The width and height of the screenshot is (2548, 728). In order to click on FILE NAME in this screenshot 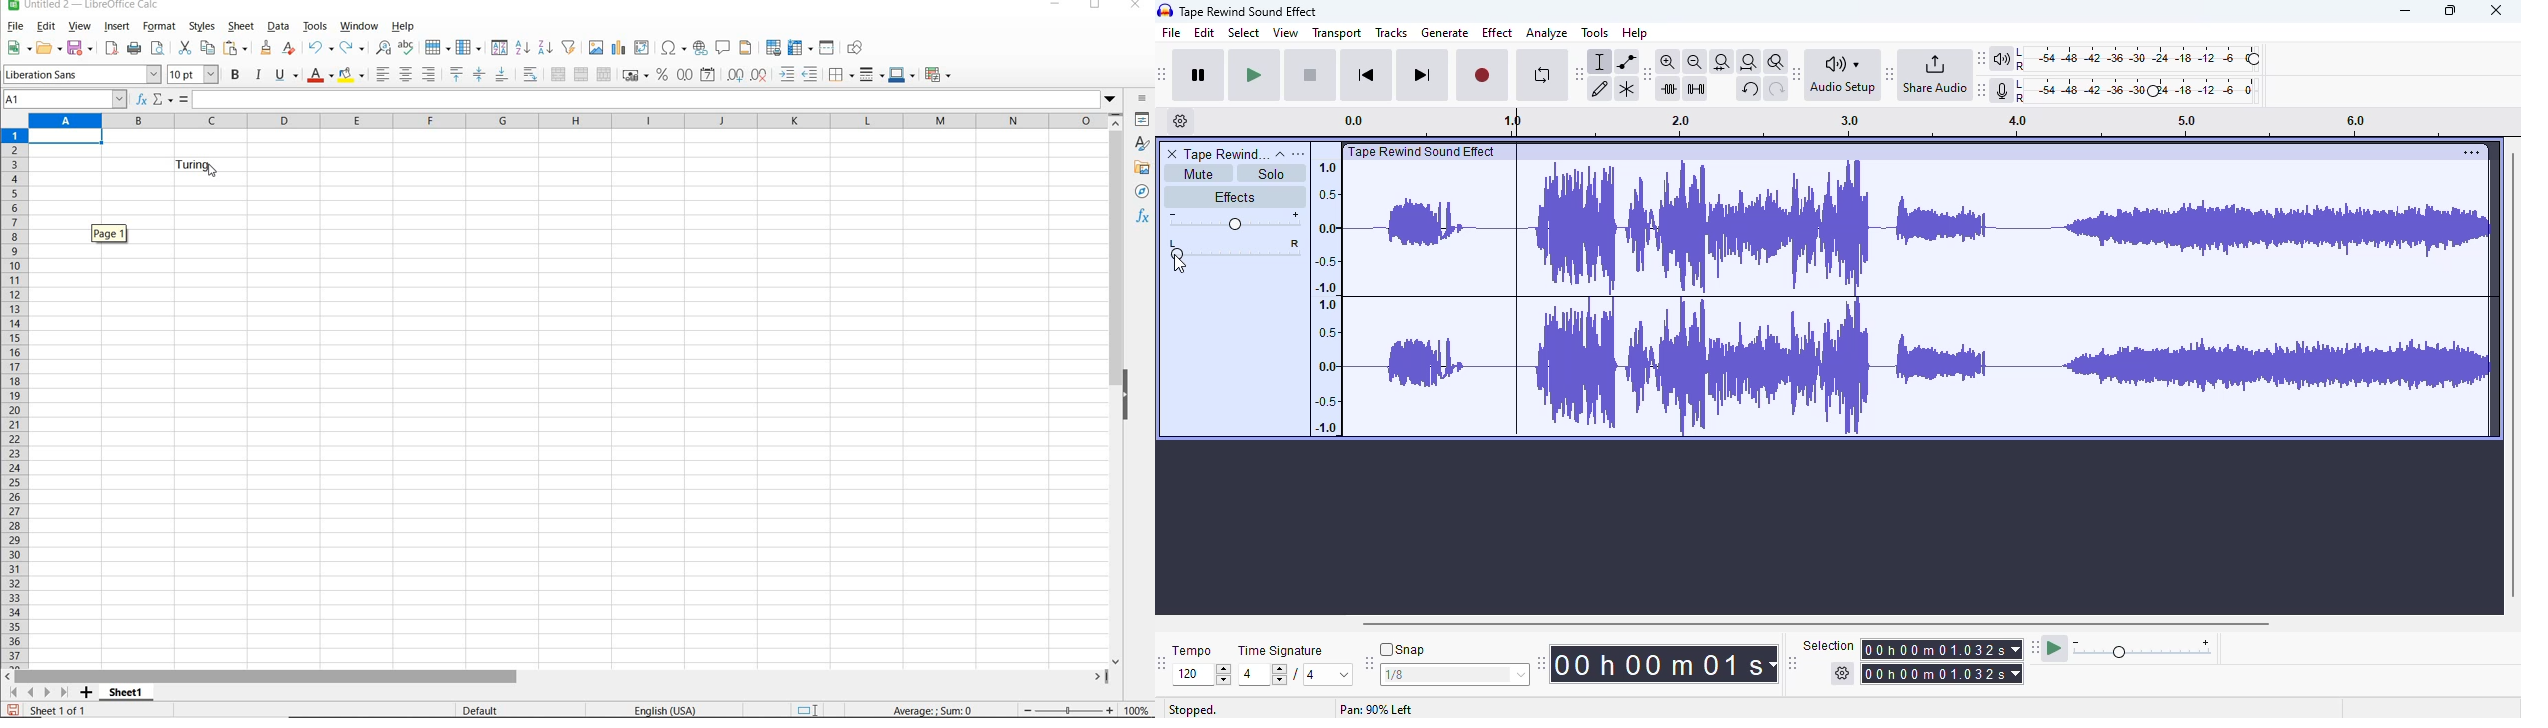, I will do `click(82, 6)`.